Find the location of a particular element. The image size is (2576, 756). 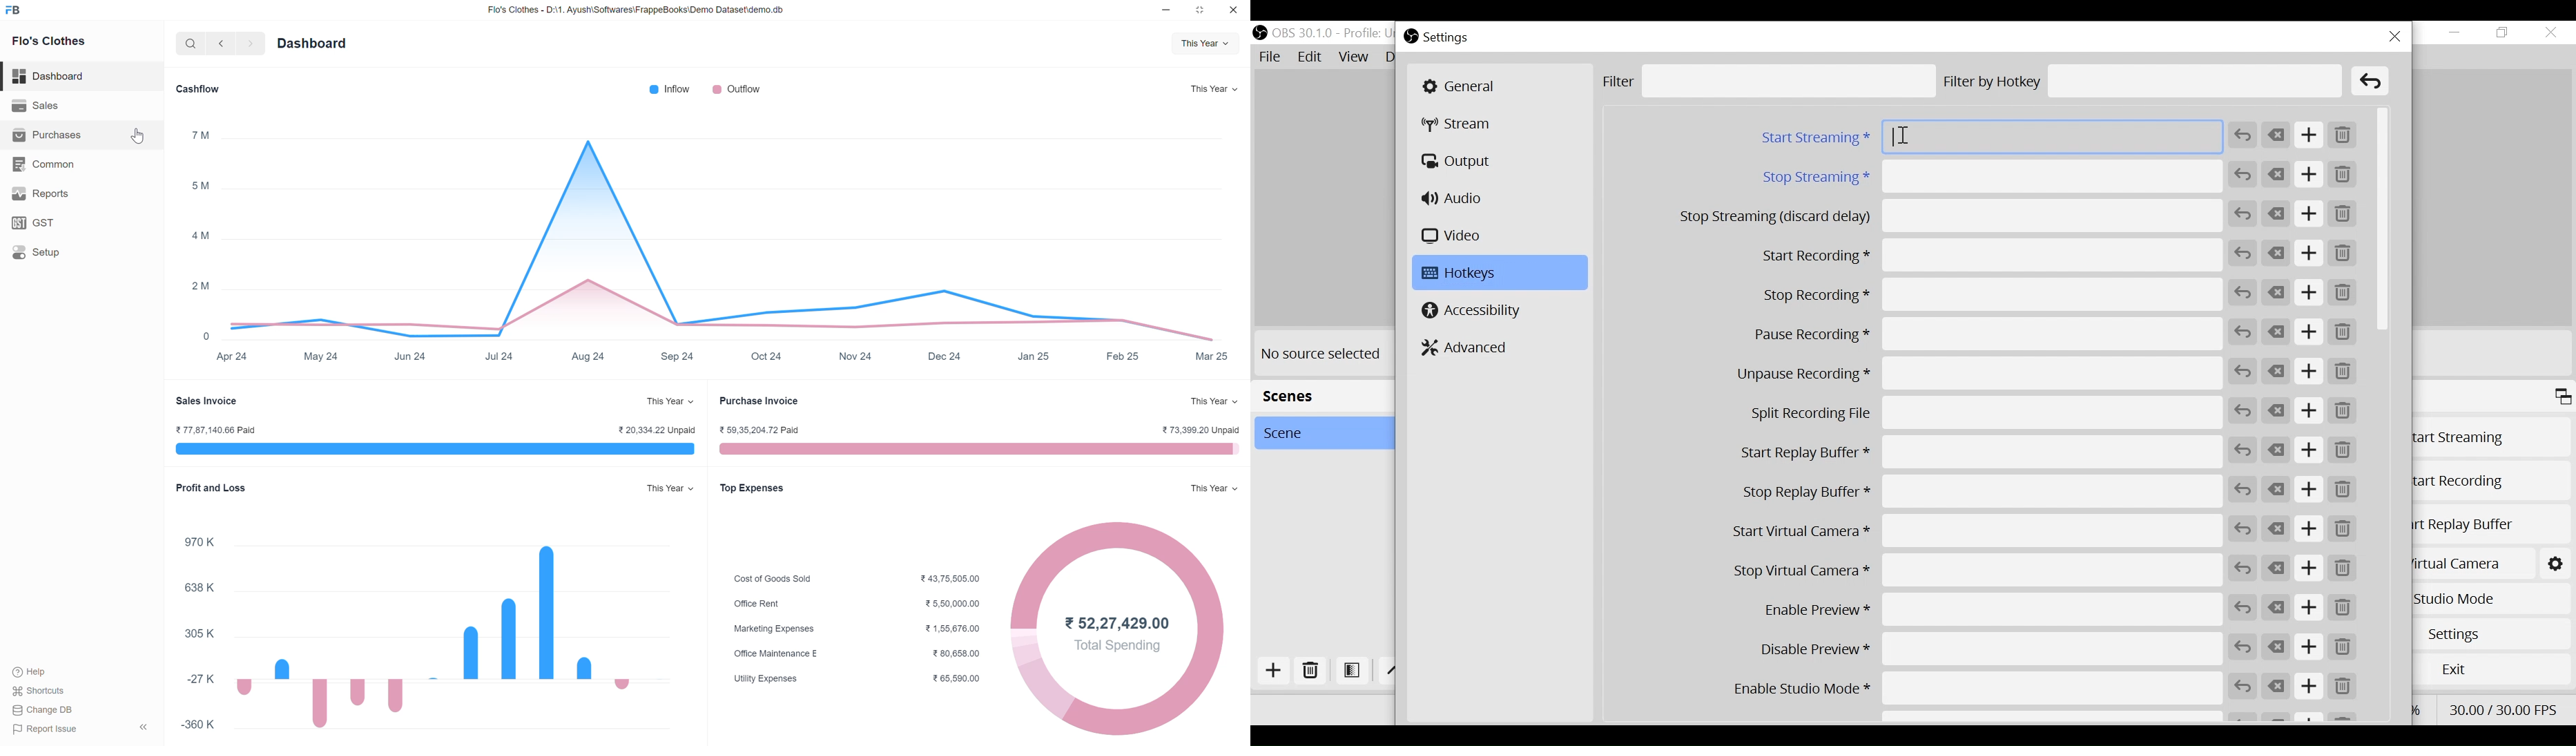

Close is located at coordinates (2550, 32).